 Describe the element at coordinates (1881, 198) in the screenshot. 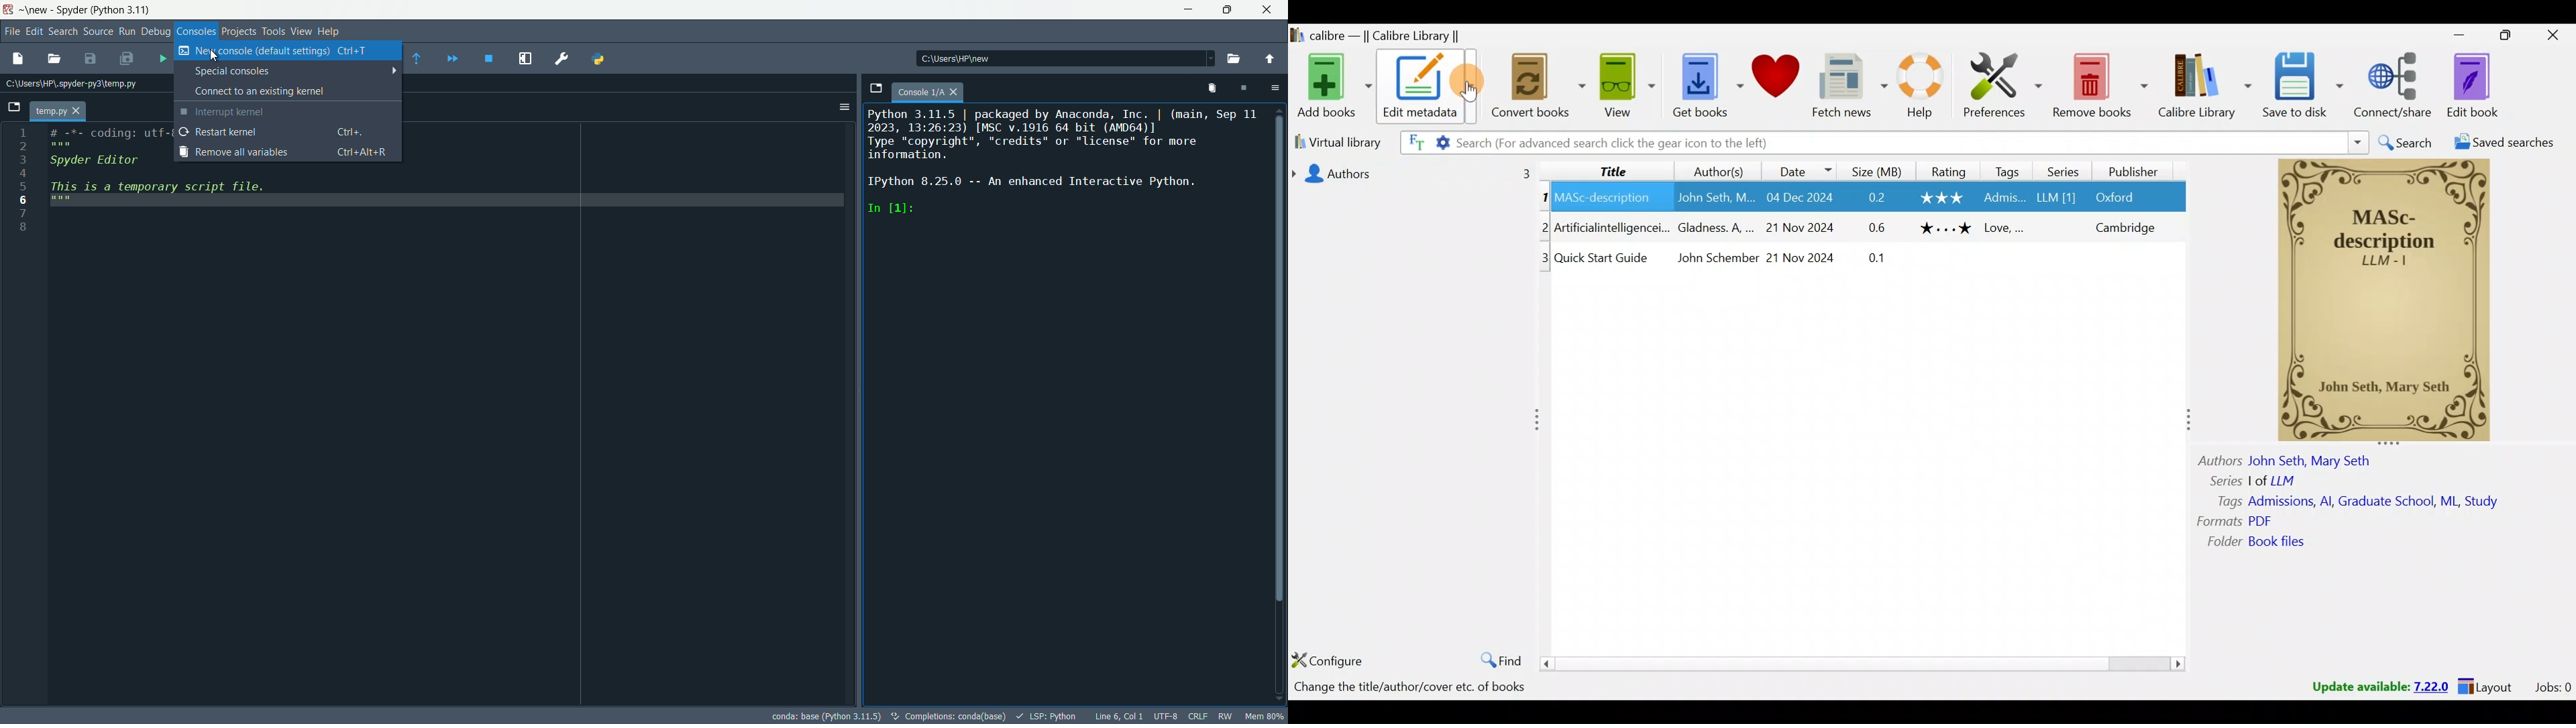

I see `` at that location.